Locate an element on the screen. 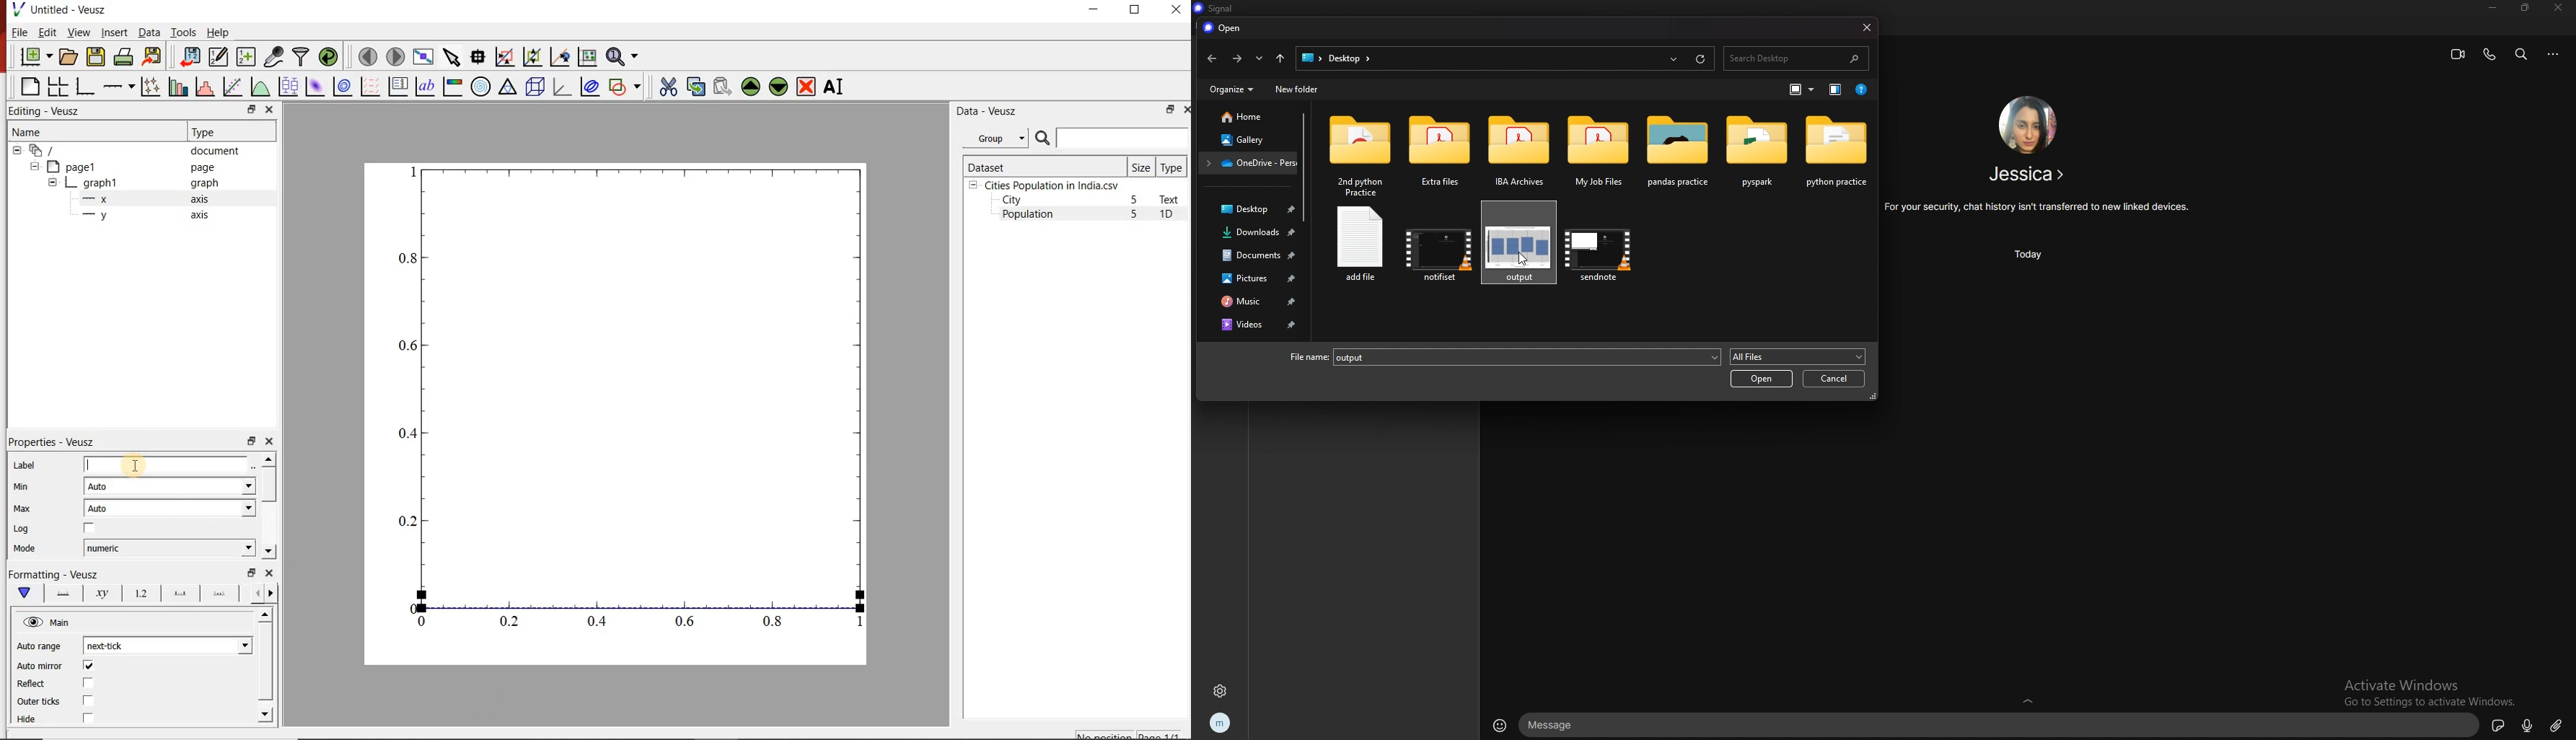 This screenshot has width=2576, height=756. Cities Population in India.csv is located at coordinates (1050, 185).